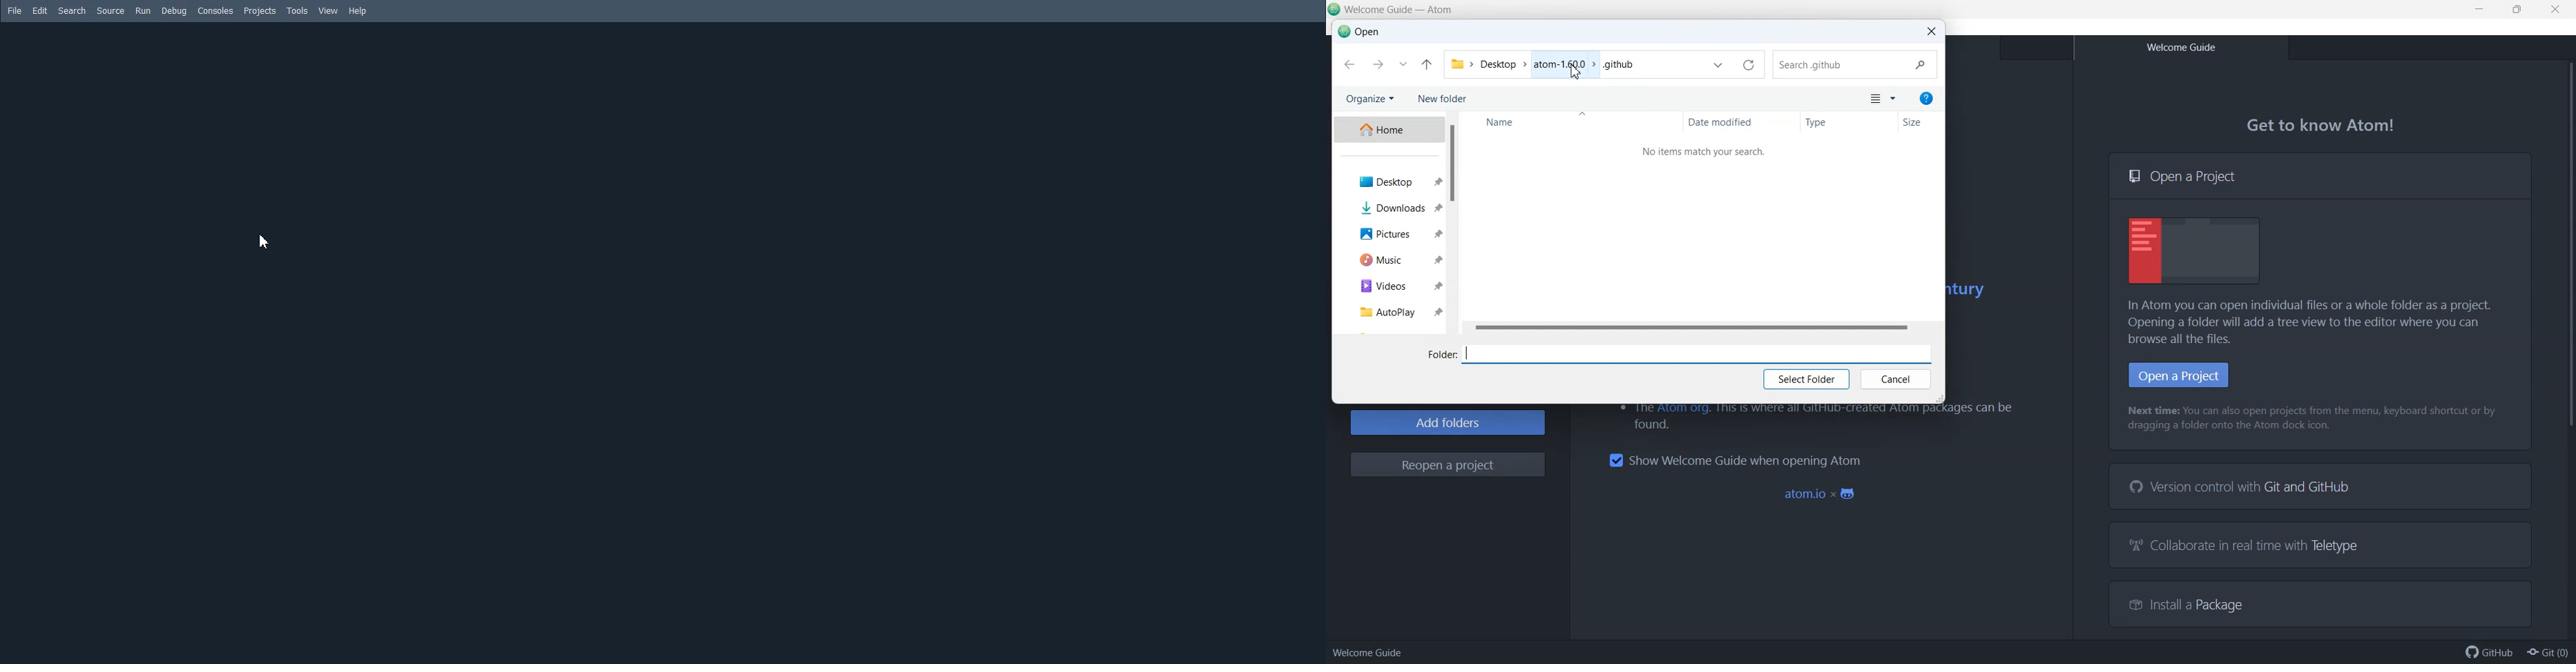  I want to click on Cursor, so click(1575, 73).